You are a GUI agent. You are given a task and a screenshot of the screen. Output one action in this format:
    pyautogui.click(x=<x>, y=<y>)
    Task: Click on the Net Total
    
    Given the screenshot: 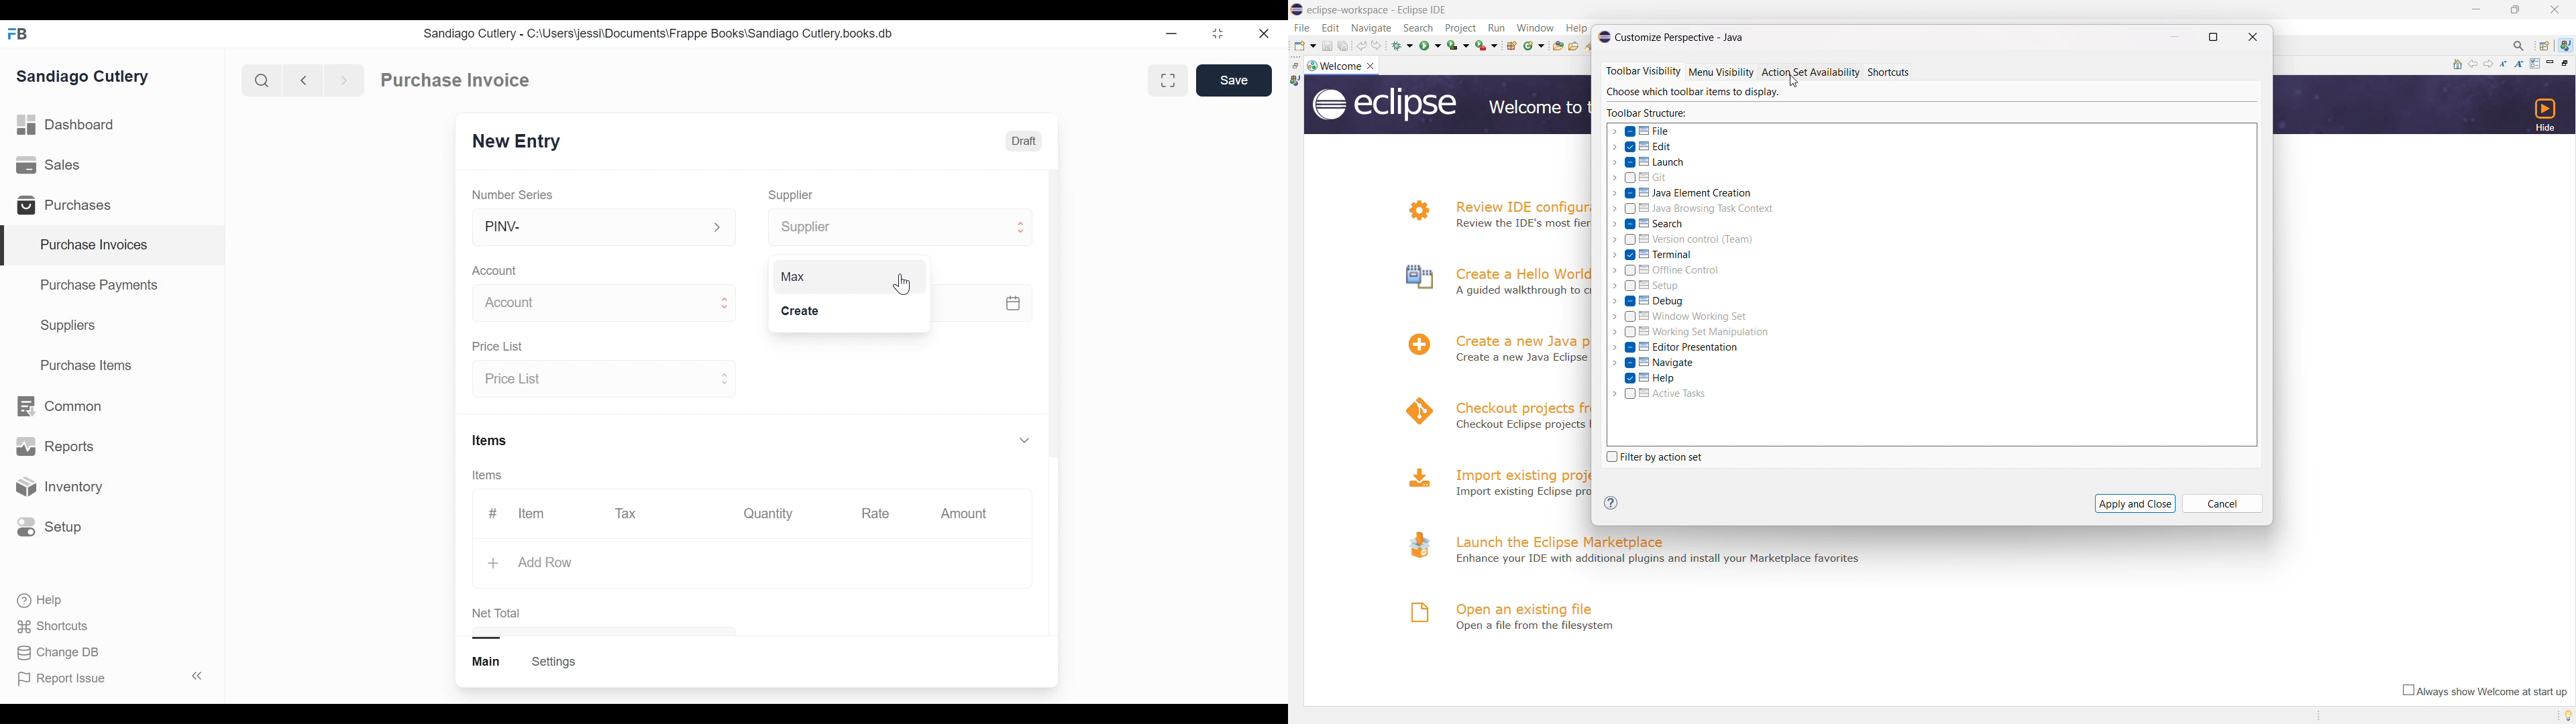 What is the action you would take?
    pyautogui.click(x=497, y=613)
    